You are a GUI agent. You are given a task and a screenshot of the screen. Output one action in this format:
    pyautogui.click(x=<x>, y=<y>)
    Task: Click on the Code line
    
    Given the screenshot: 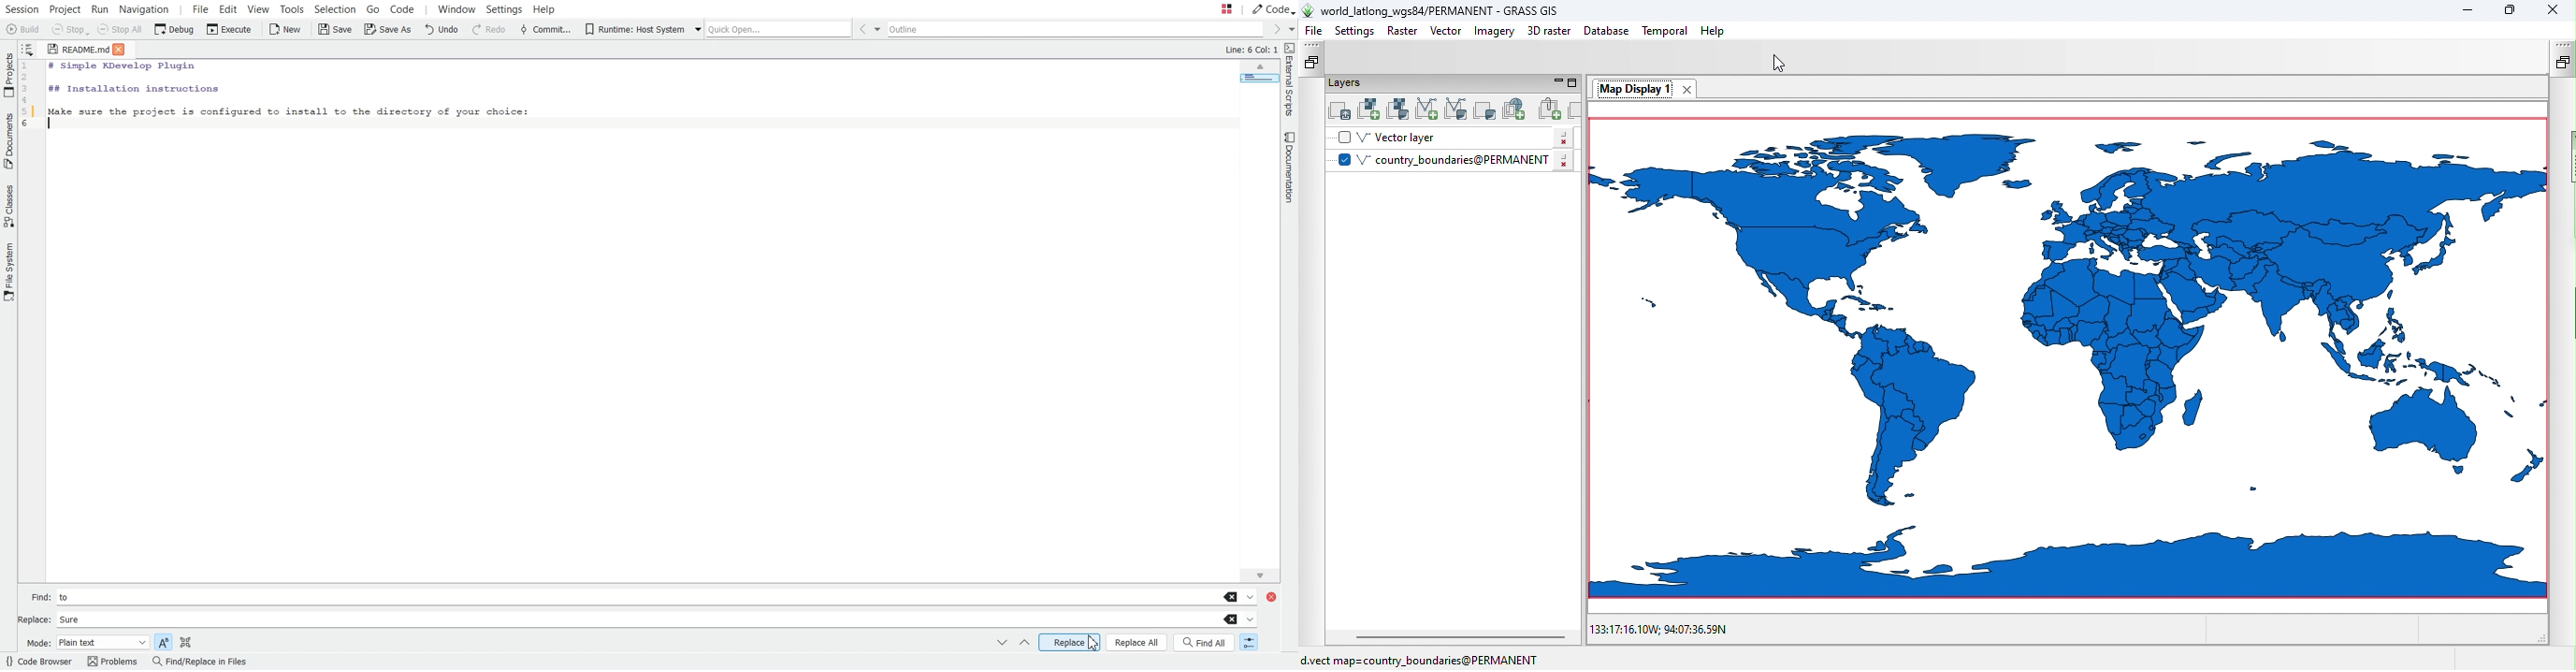 What is the action you would take?
    pyautogui.click(x=30, y=97)
    